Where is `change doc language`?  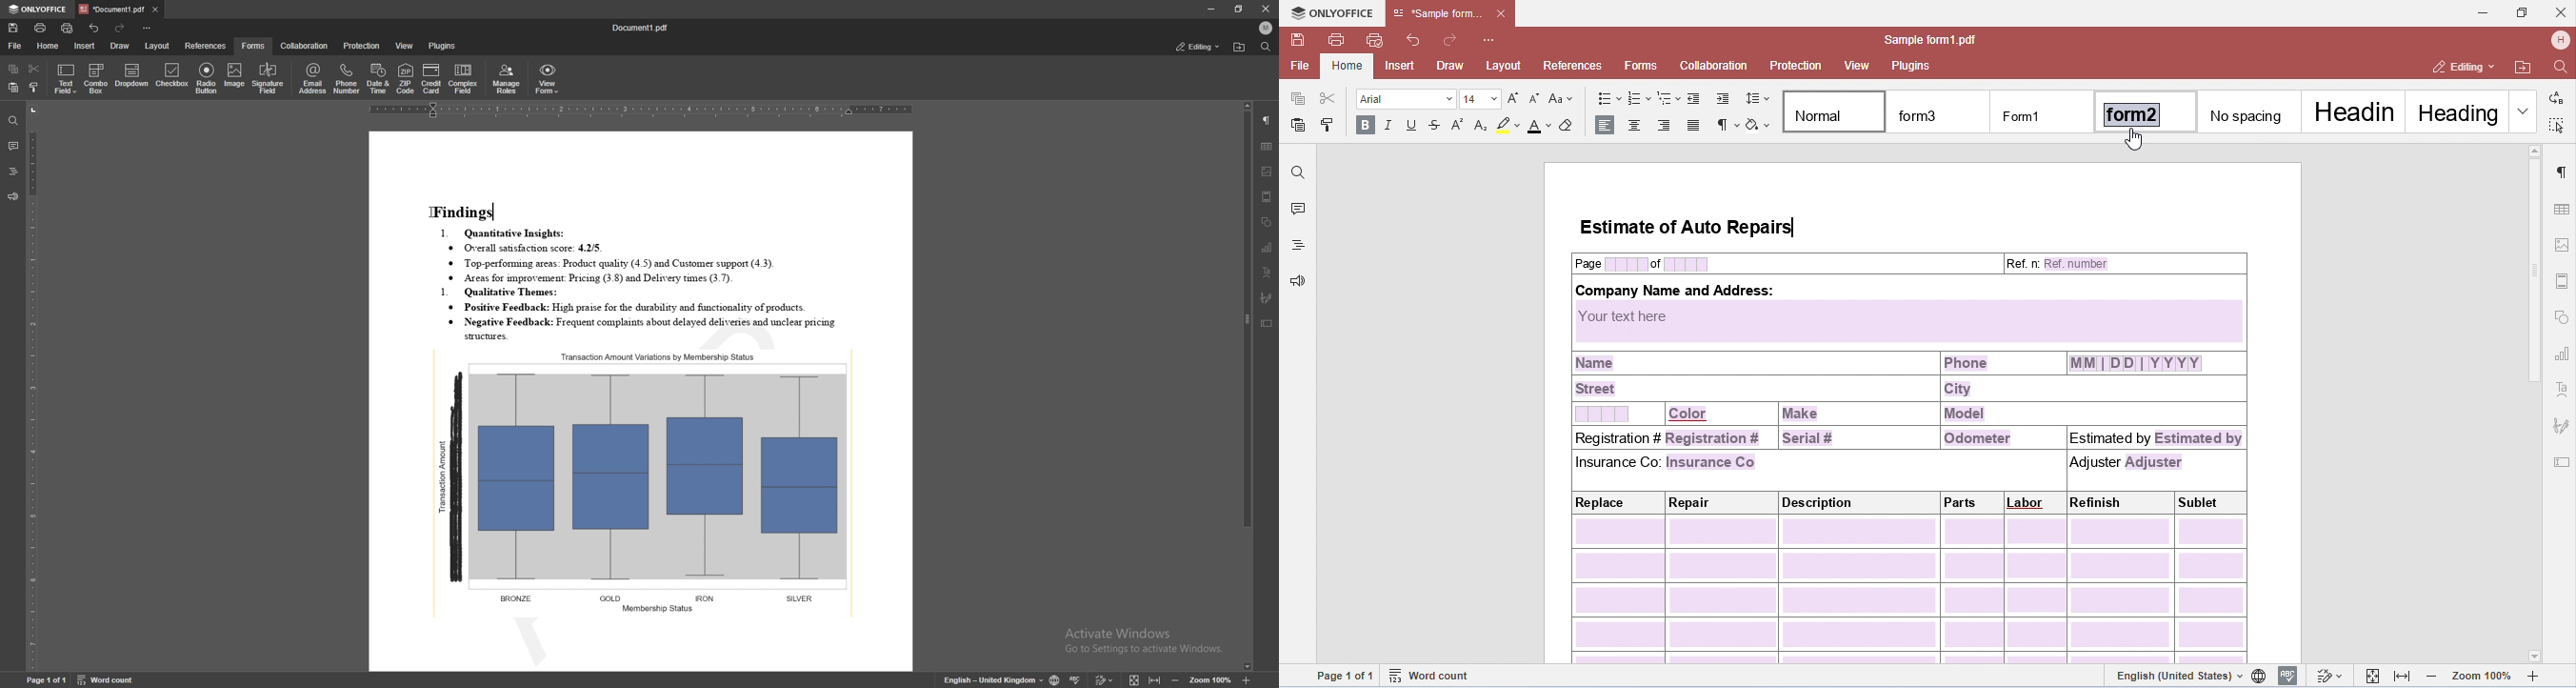 change doc language is located at coordinates (1054, 681).